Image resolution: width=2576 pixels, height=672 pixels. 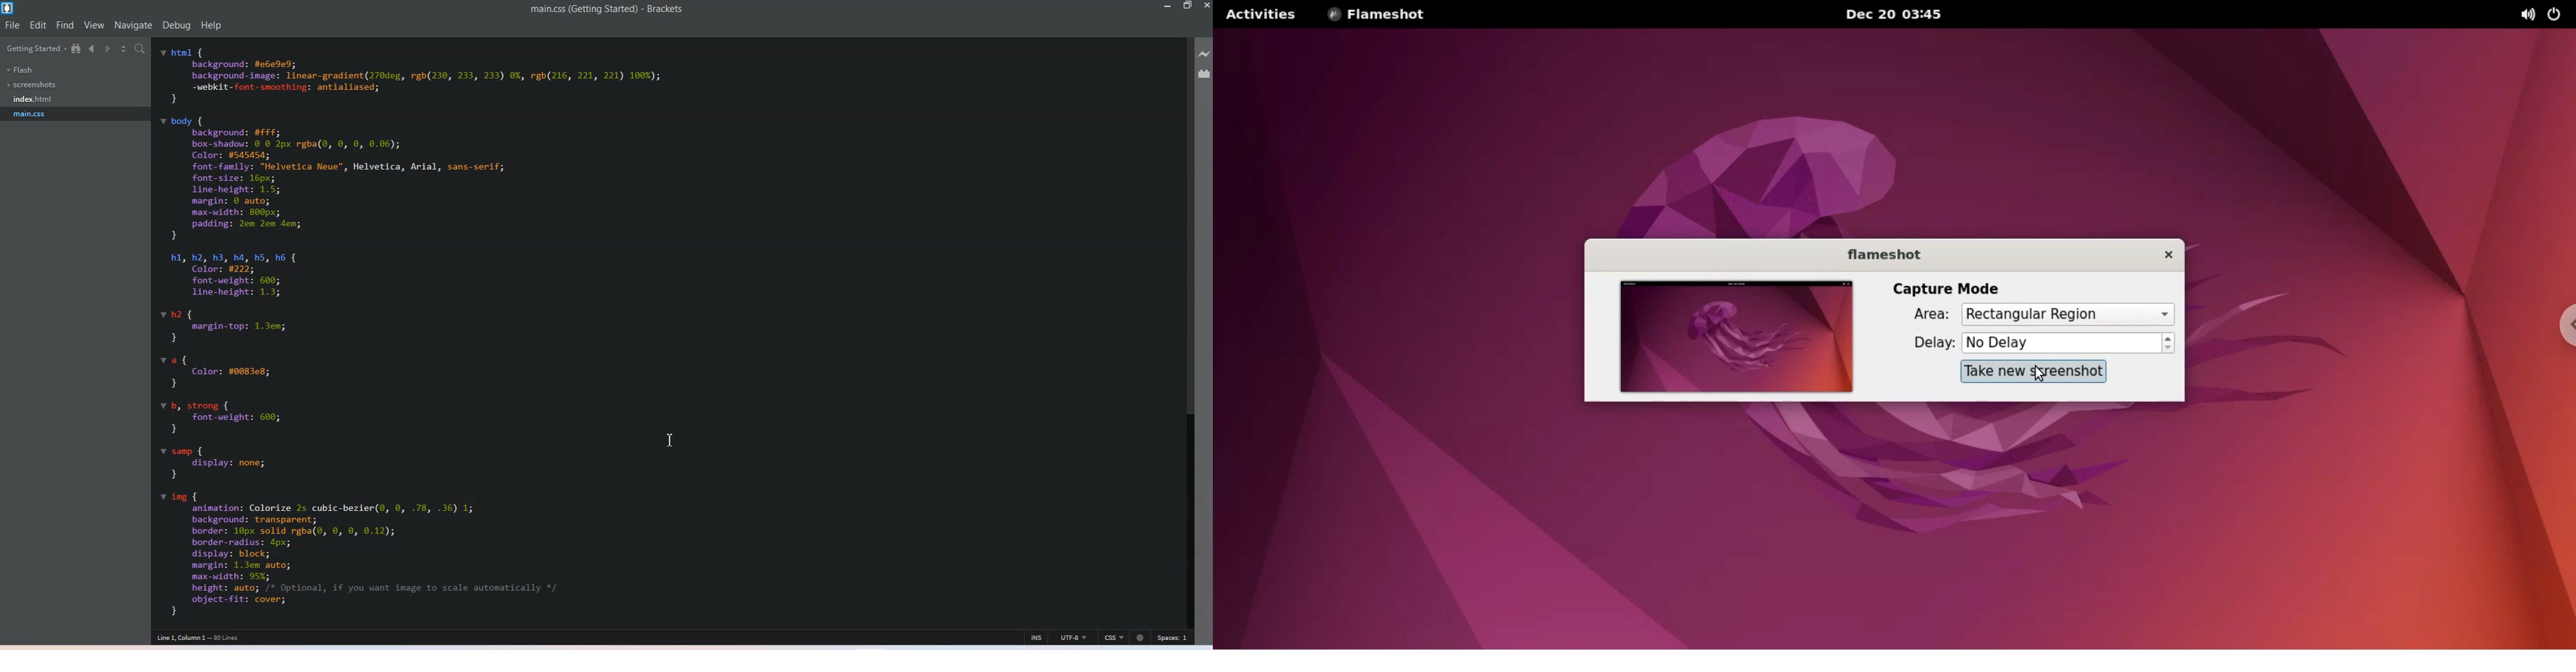 I want to click on View in Tree file, so click(x=77, y=49).